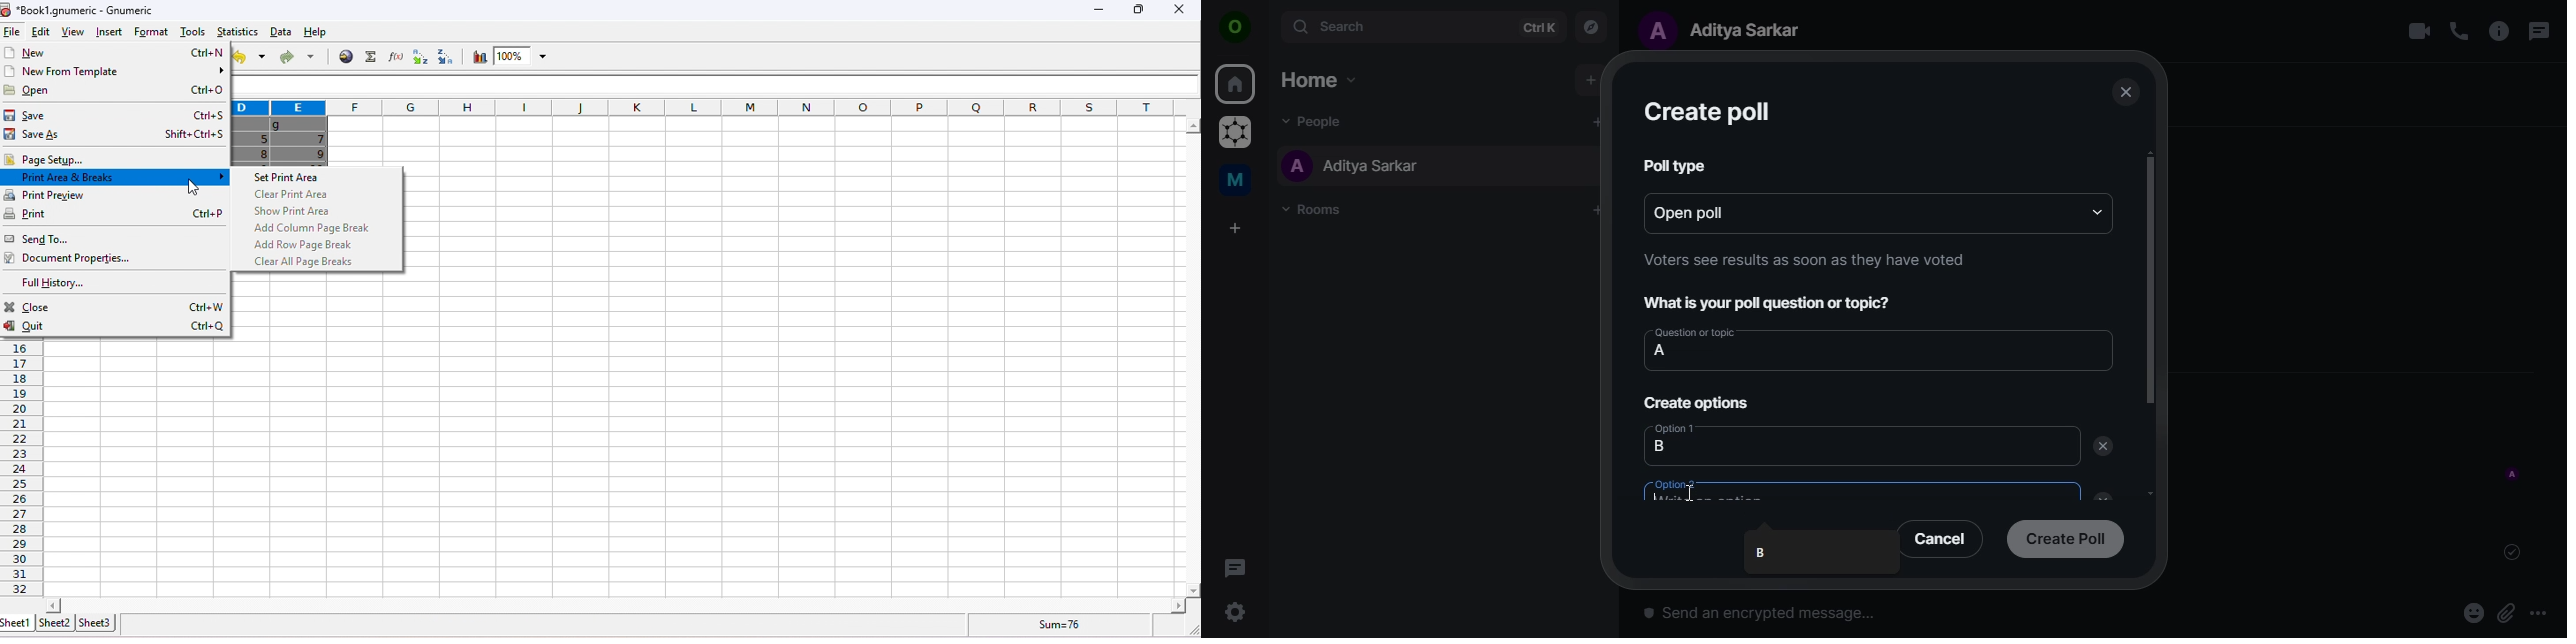 The width and height of the screenshot is (2576, 644). What do you see at coordinates (116, 328) in the screenshot?
I see `quit` at bounding box center [116, 328].